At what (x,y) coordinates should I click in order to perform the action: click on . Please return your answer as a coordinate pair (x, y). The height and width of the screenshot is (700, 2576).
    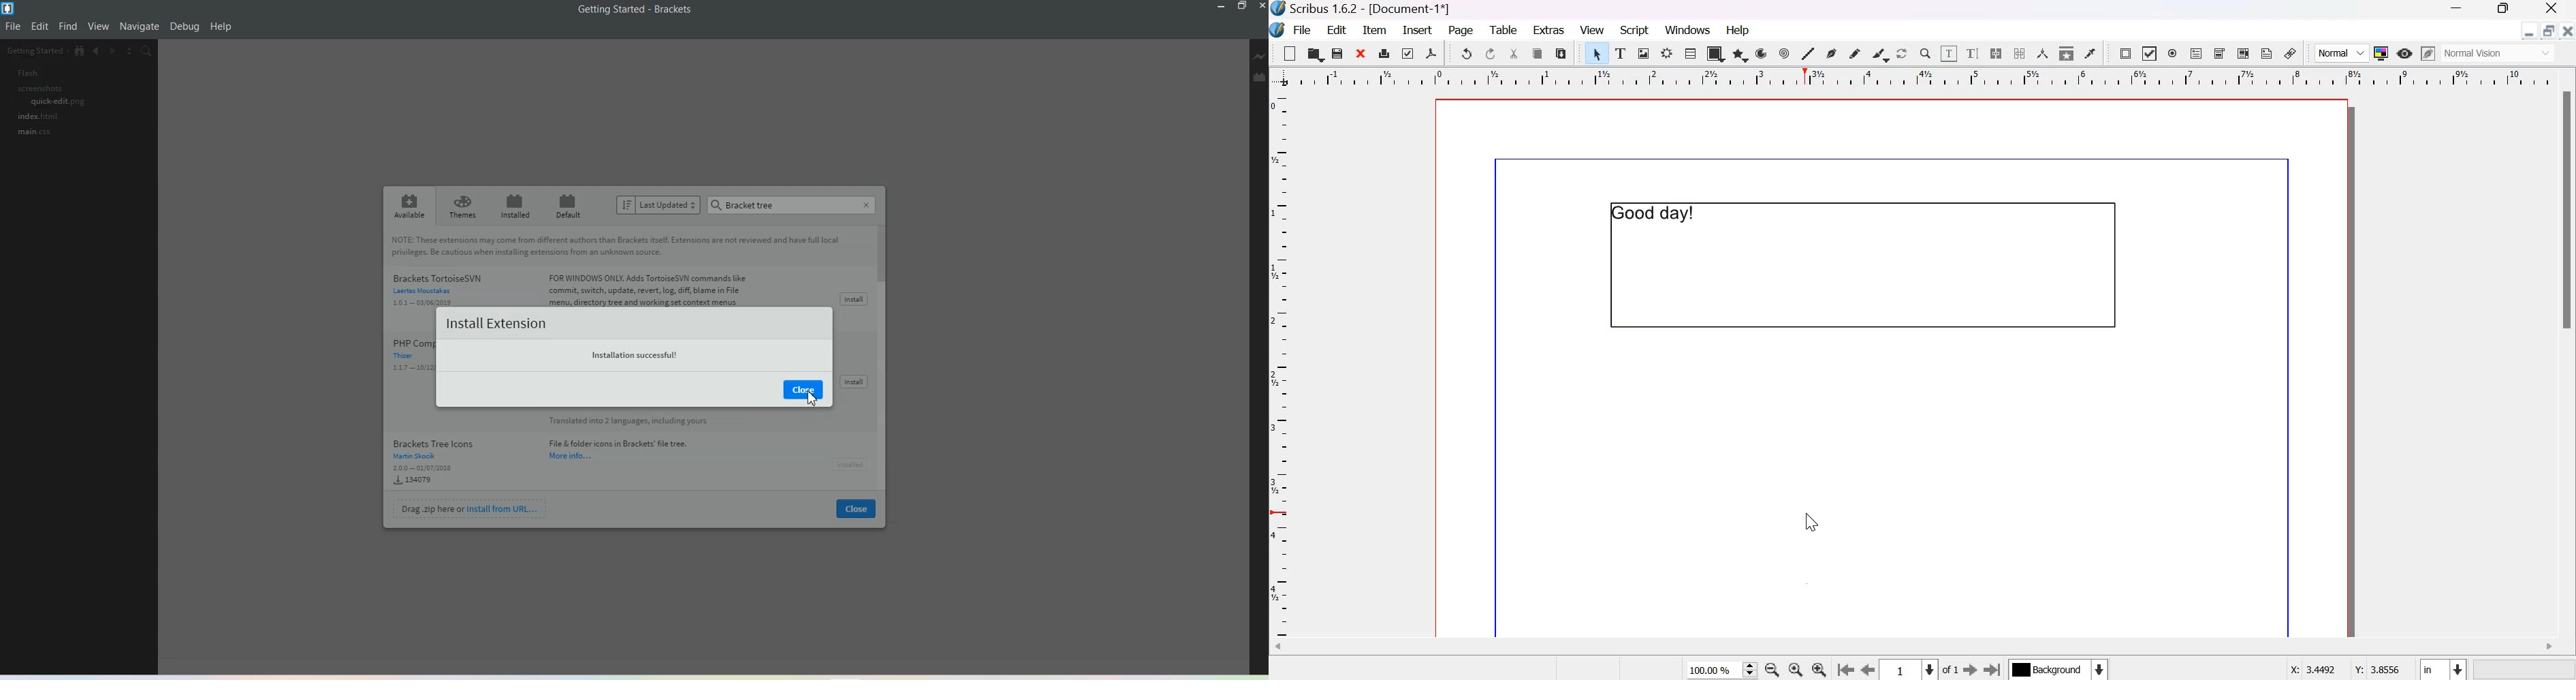
    Looking at the image, I should click on (1903, 53).